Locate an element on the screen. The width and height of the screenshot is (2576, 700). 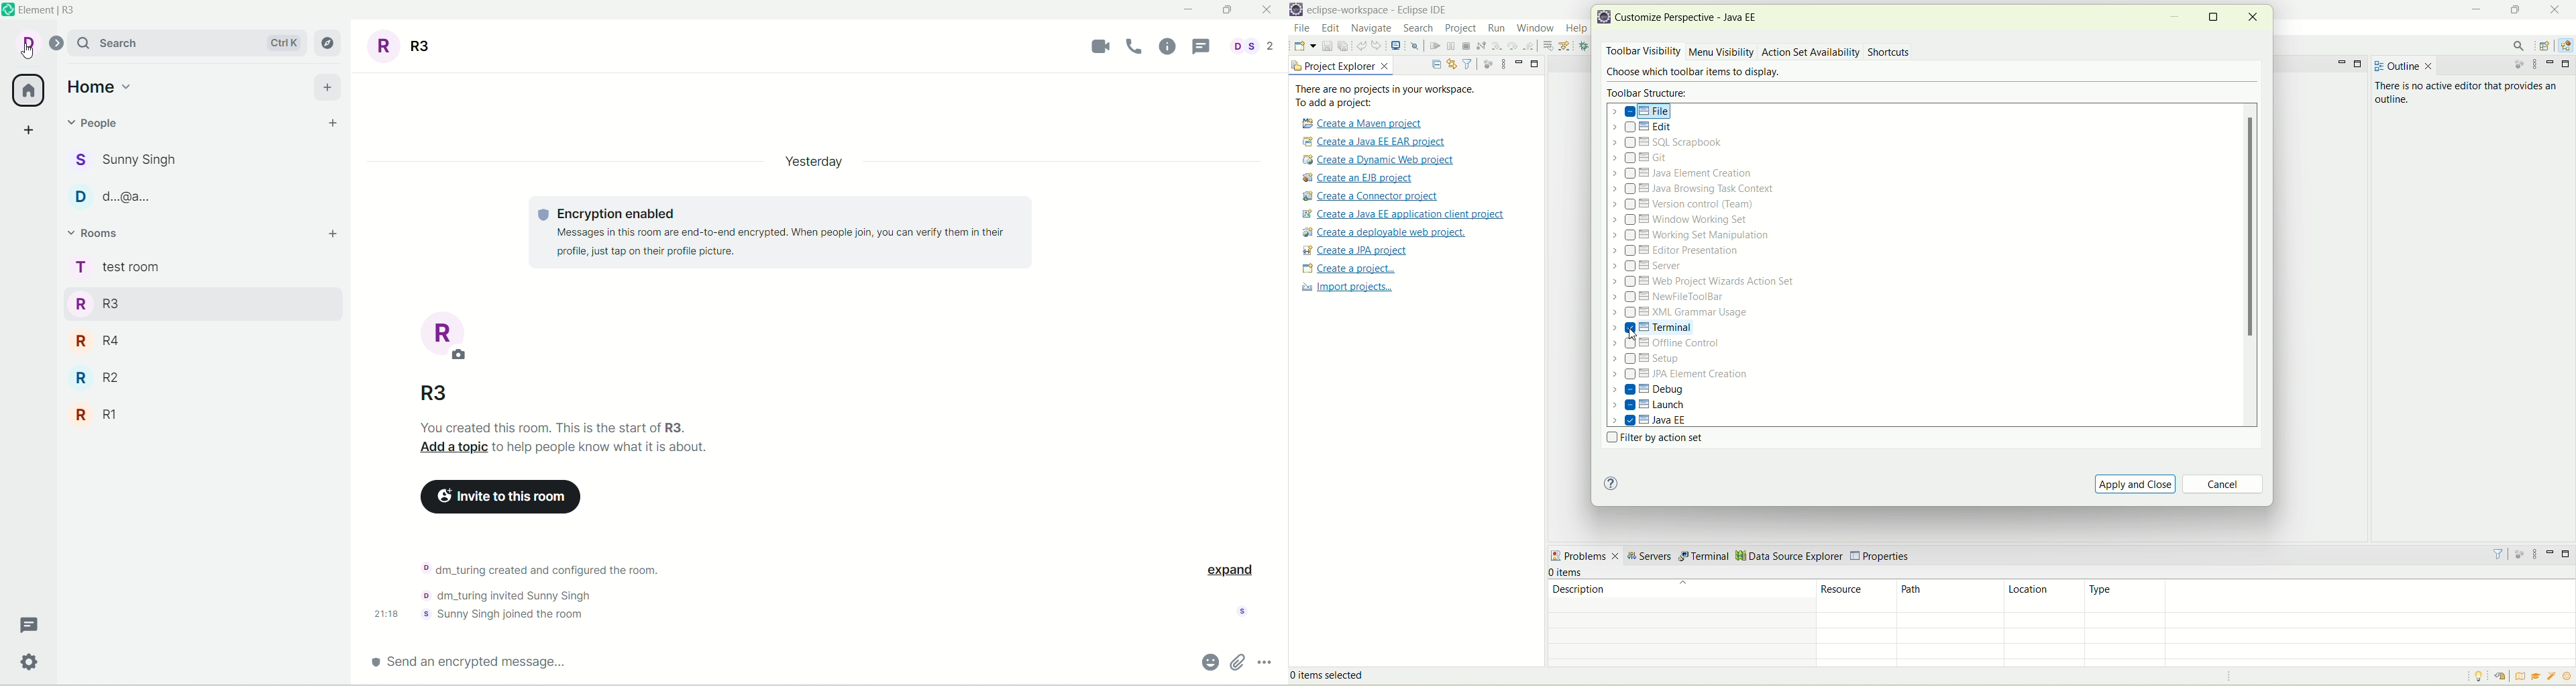
editor presentation is located at coordinates (1678, 251).